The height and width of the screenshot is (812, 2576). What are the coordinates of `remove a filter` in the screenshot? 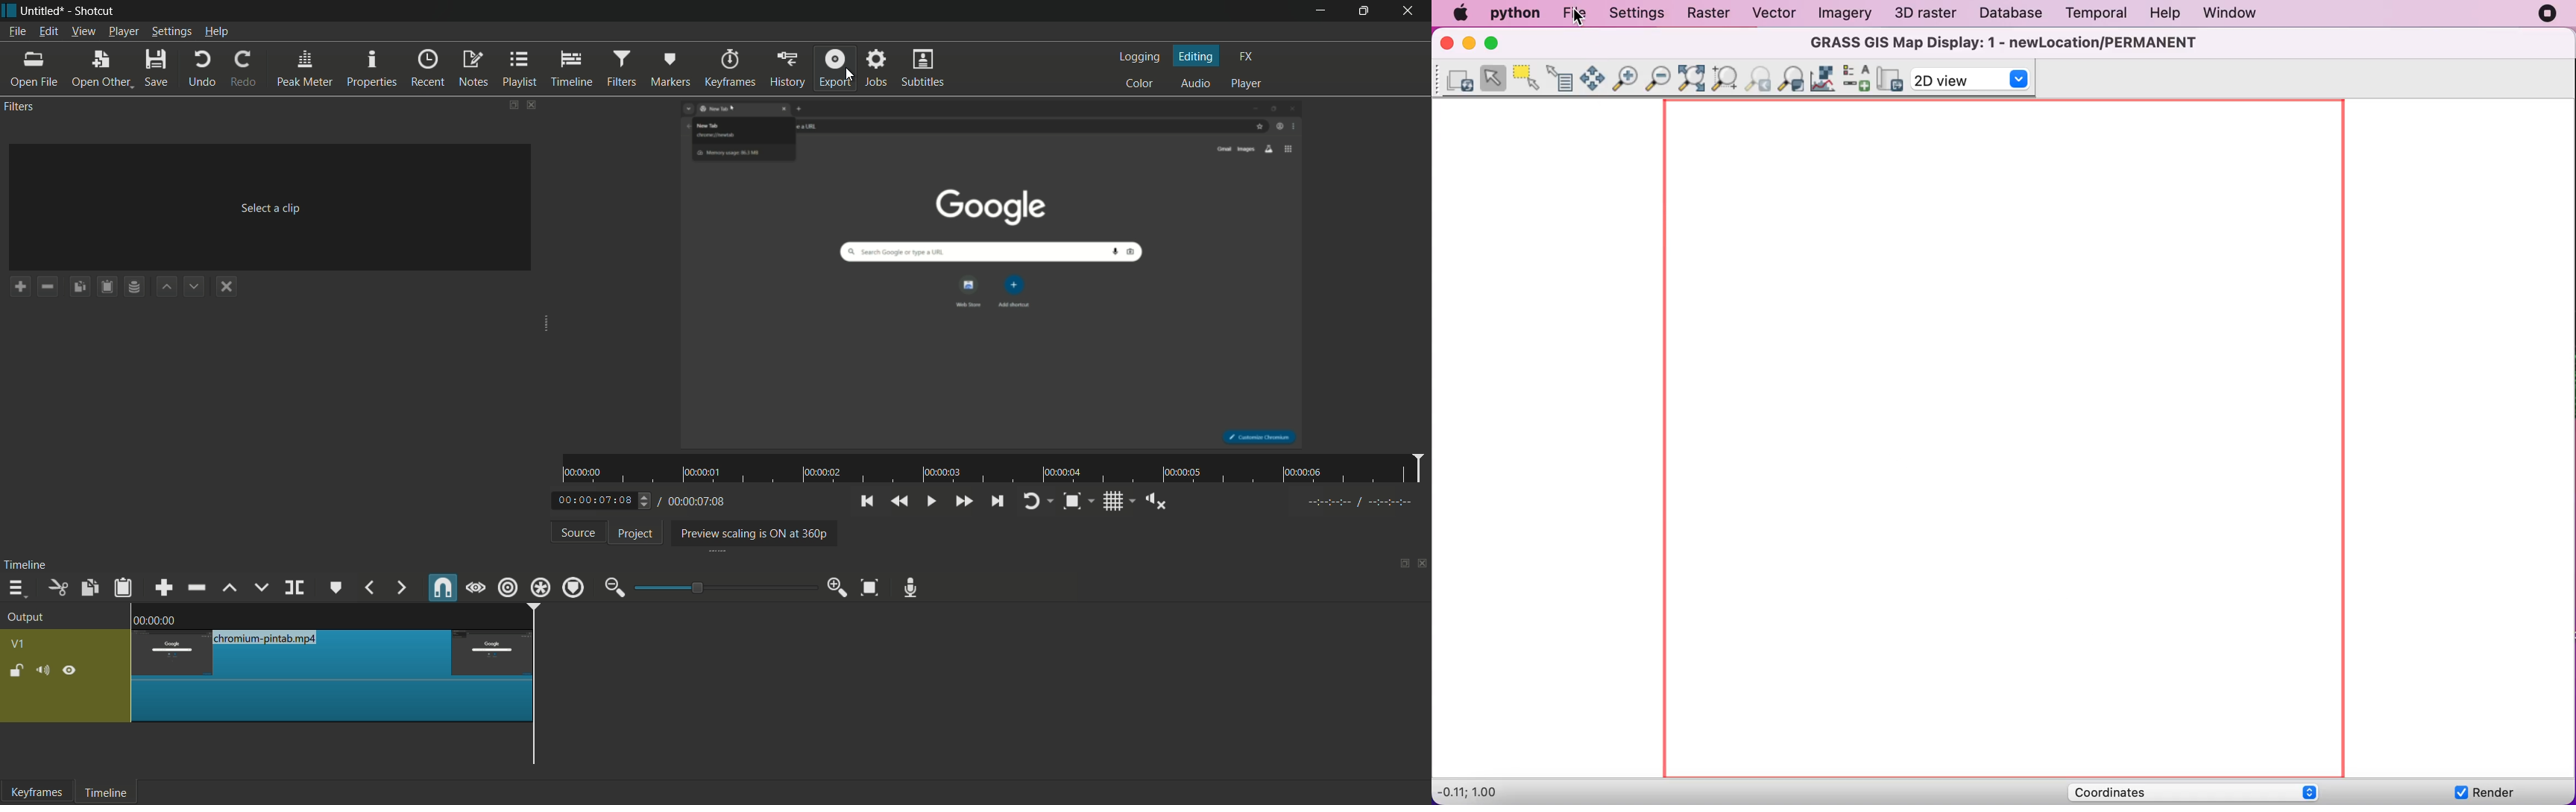 It's located at (46, 286).